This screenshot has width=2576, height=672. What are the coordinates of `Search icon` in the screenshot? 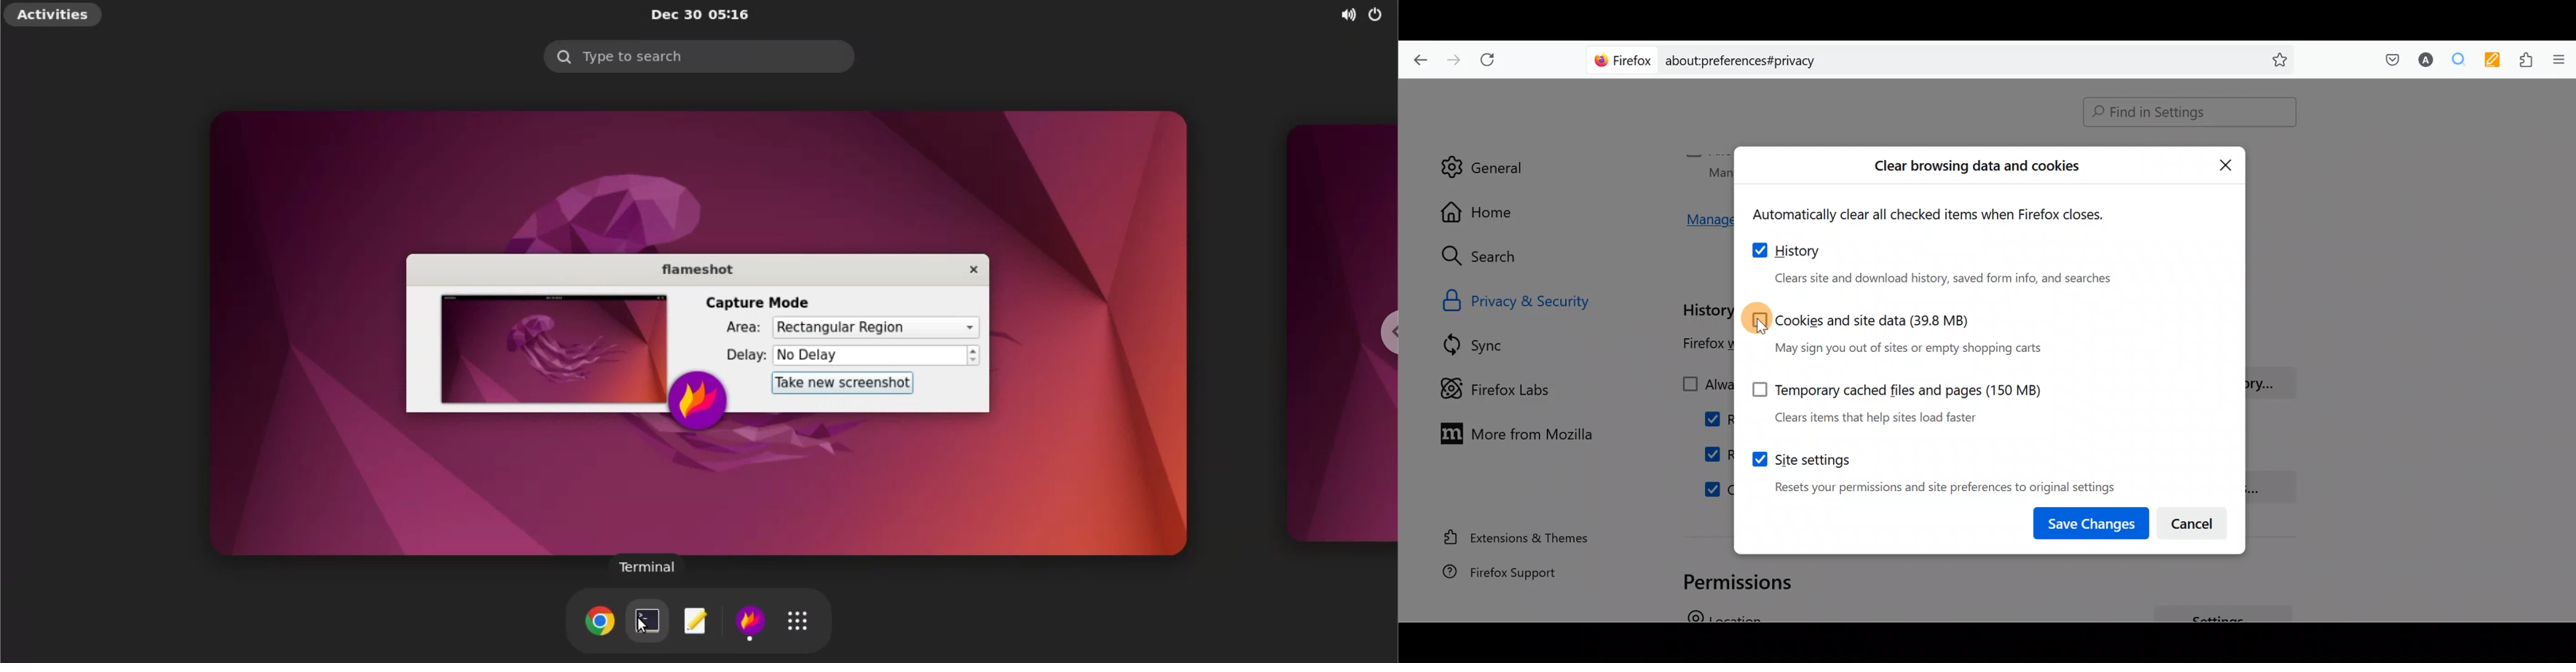 It's located at (1492, 257).